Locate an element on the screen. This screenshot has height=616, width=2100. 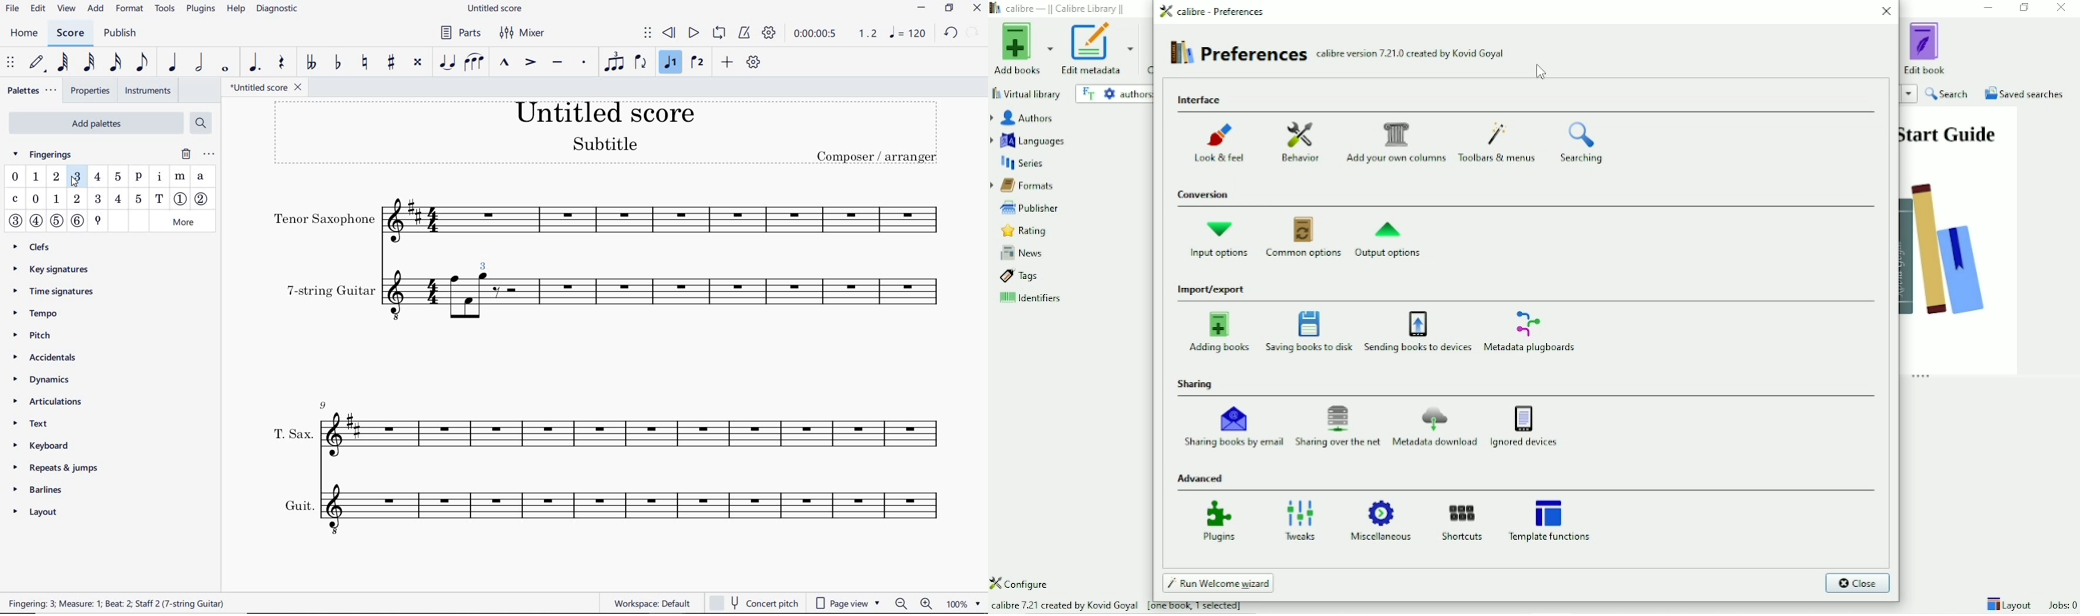
Sharing is located at coordinates (1196, 384).